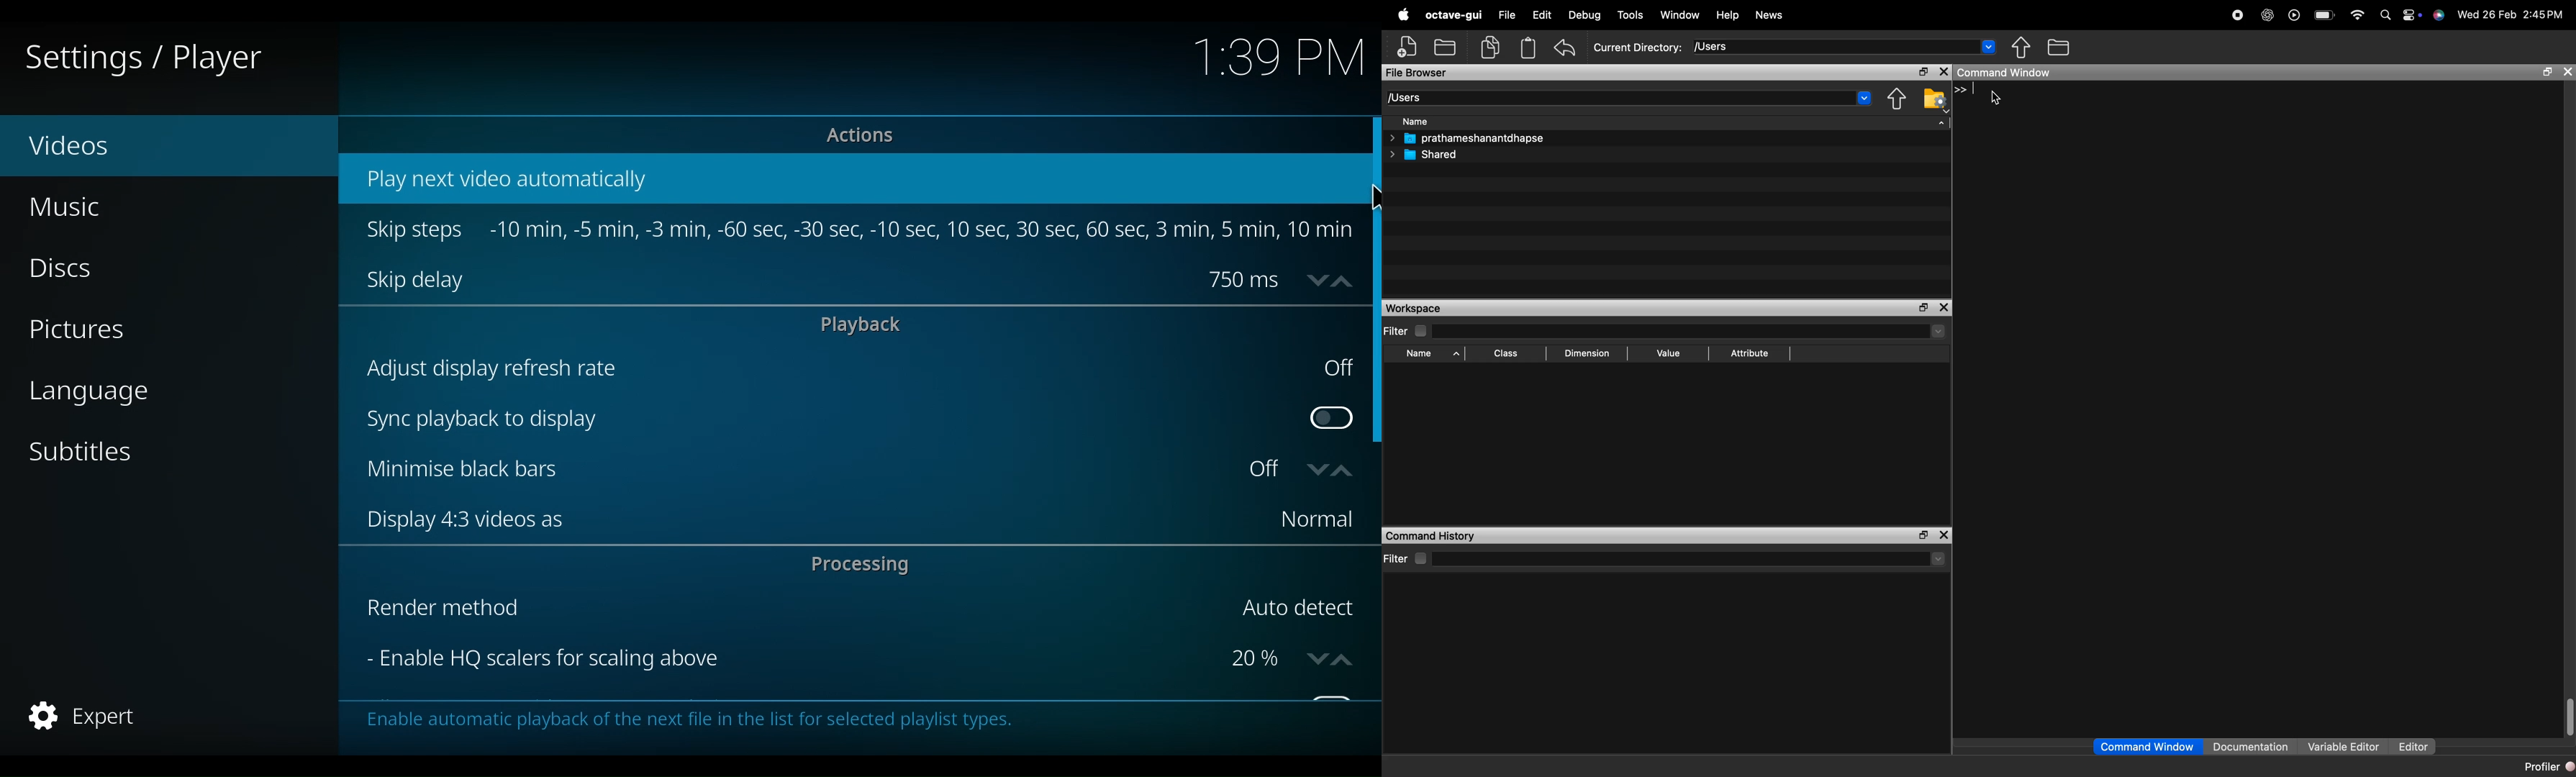  I want to click on close, so click(2569, 72).